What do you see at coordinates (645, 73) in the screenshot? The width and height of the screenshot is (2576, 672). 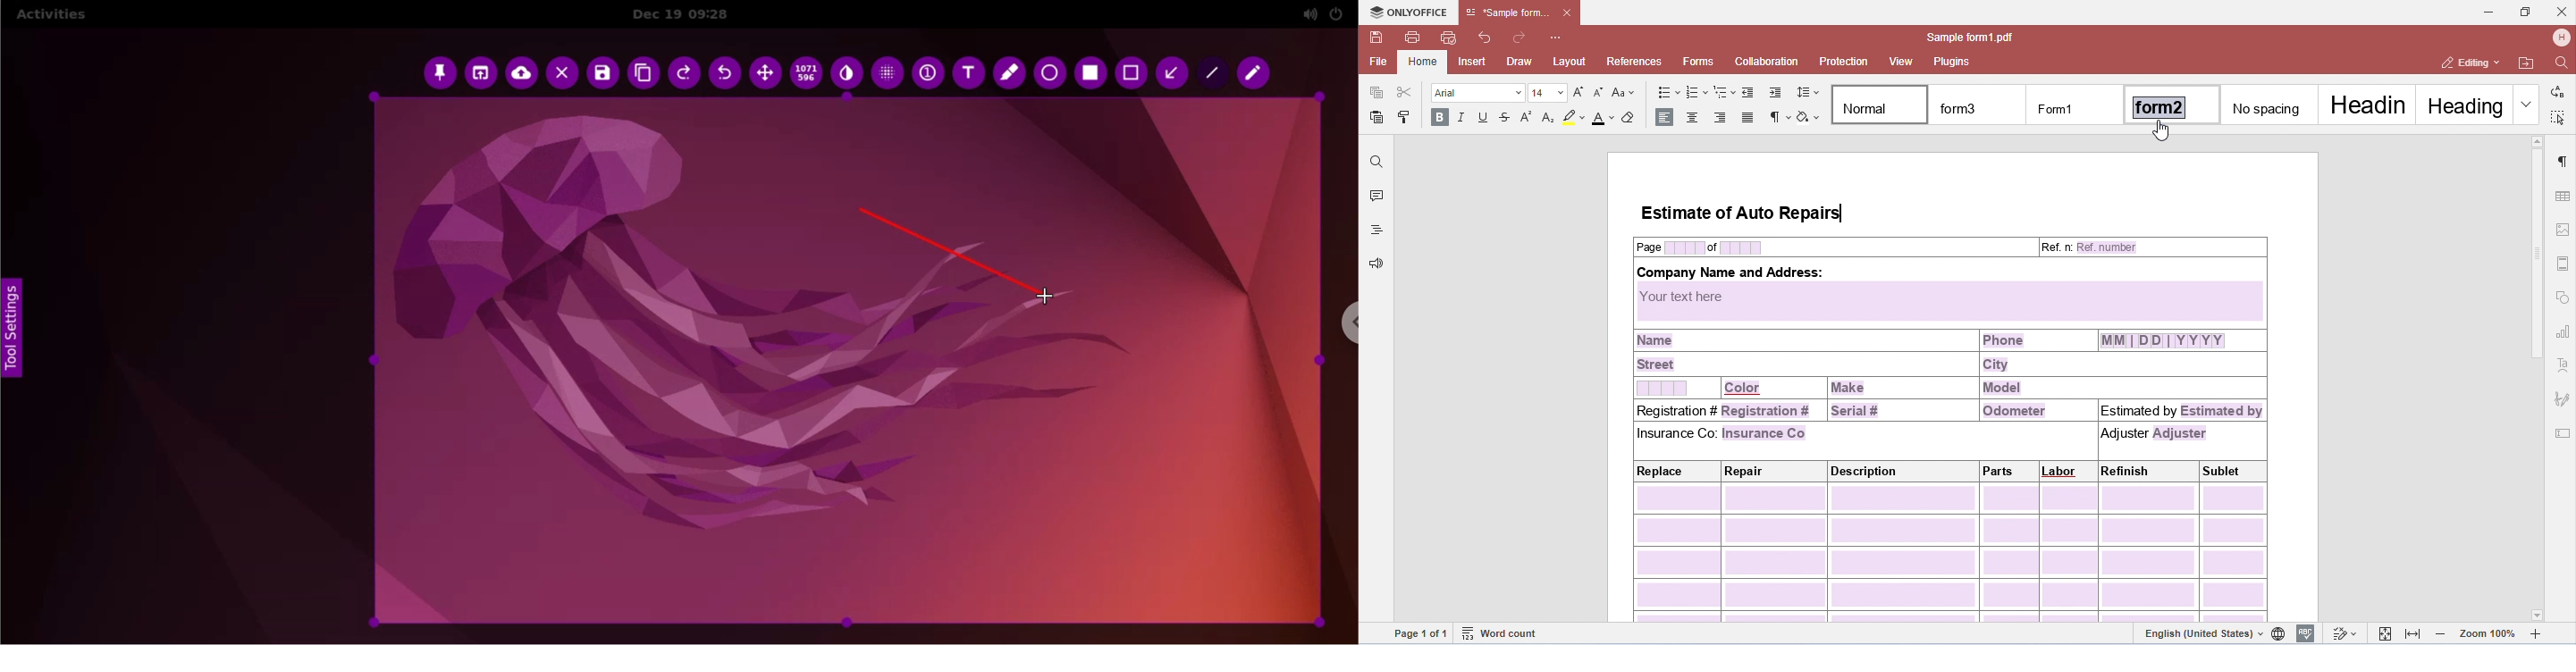 I see `copy to clipboard ` at bounding box center [645, 73].